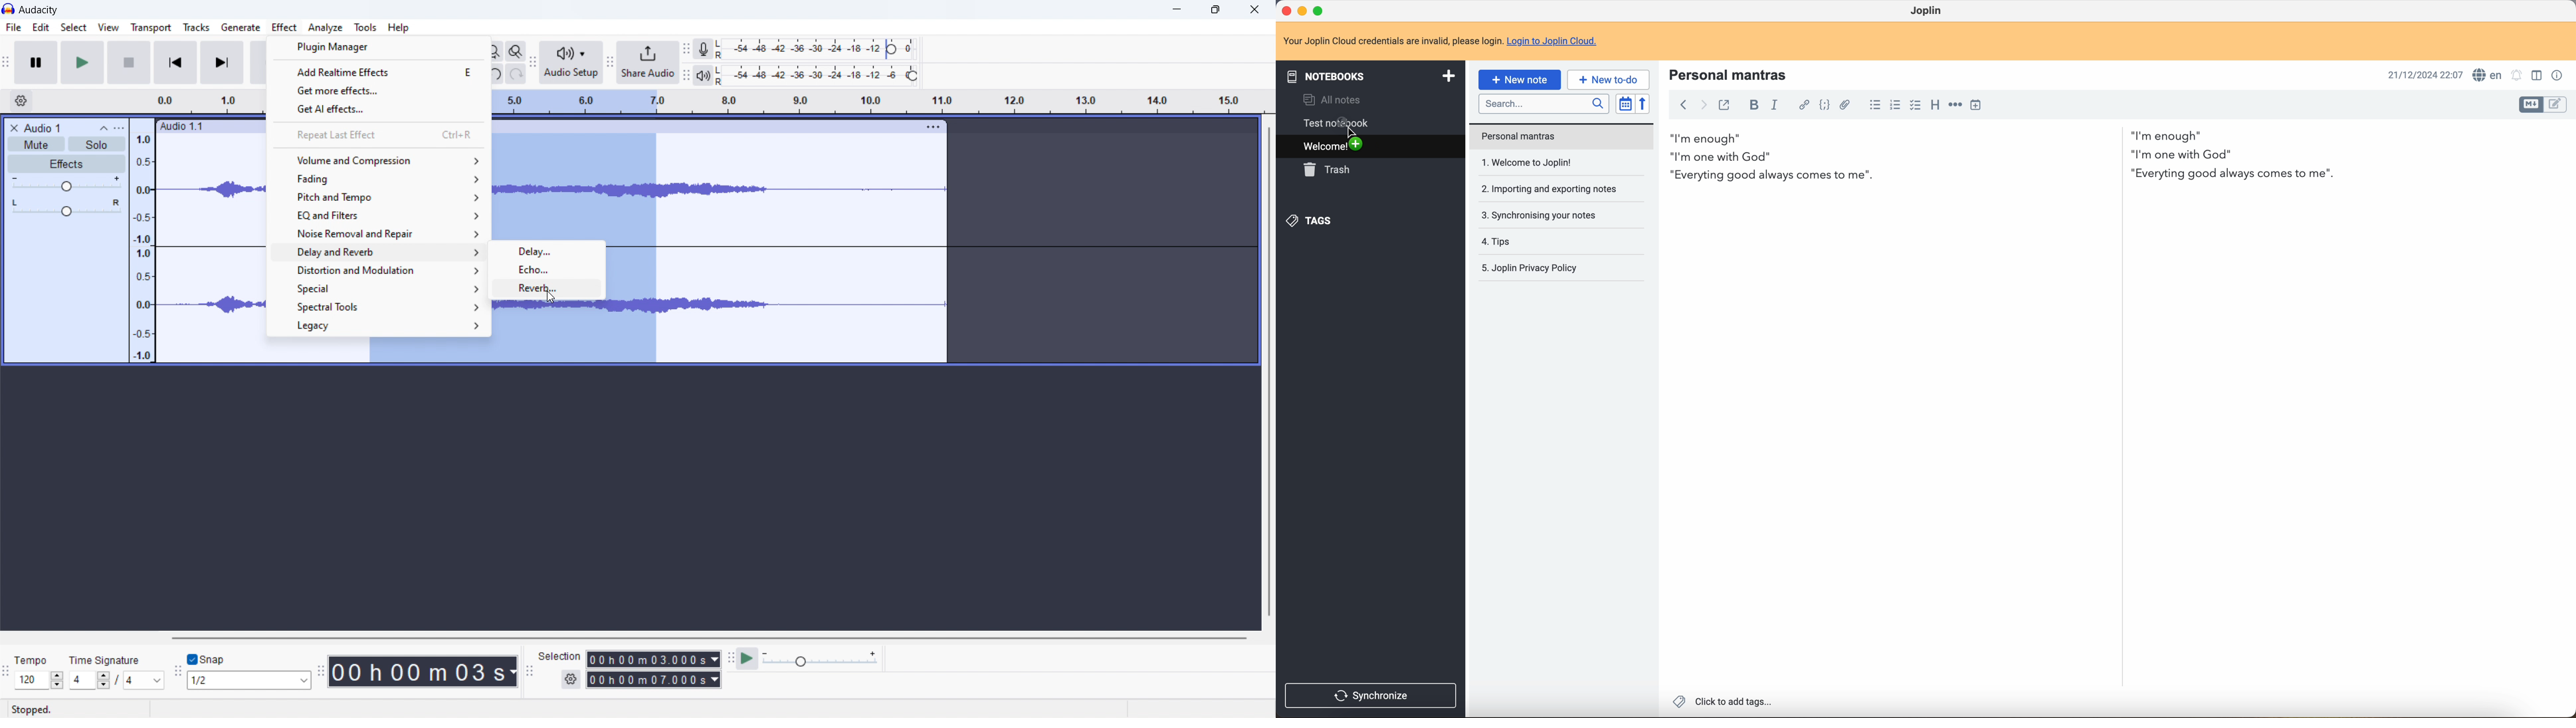 The width and height of the screenshot is (2576, 728). What do you see at coordinates (2559, 103) in the screenshot?
I see `toggle editor layout` at bounding box center [2559, 103].